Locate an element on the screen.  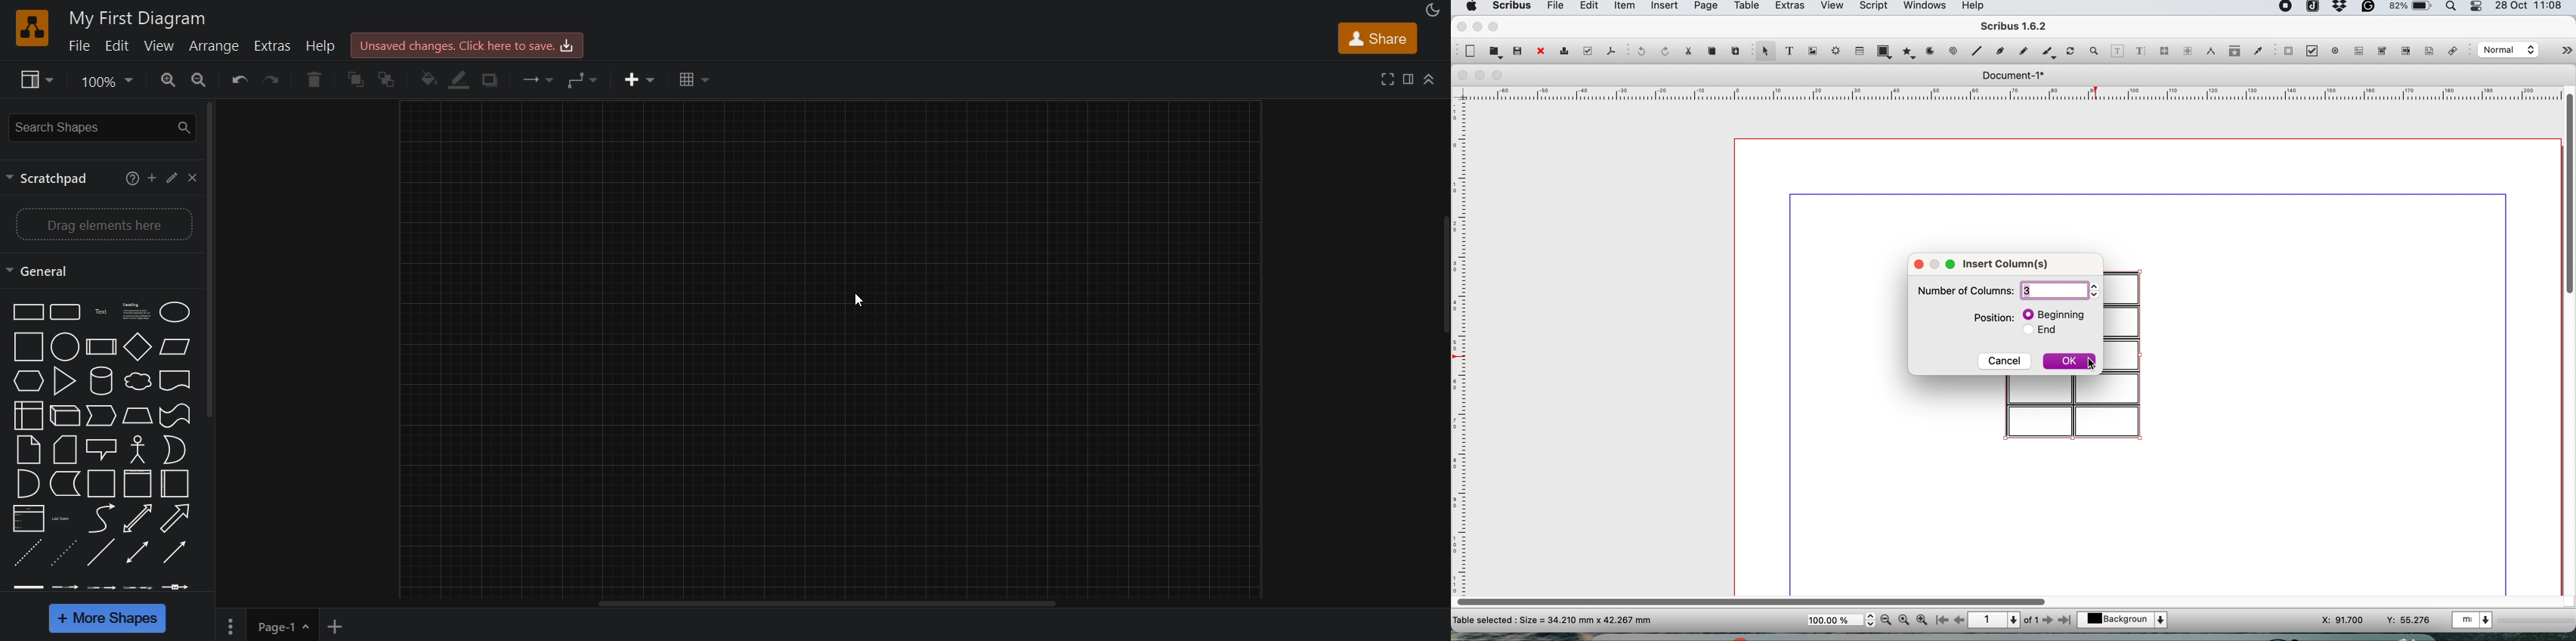
image frame is located at coordinates (1811, 51).